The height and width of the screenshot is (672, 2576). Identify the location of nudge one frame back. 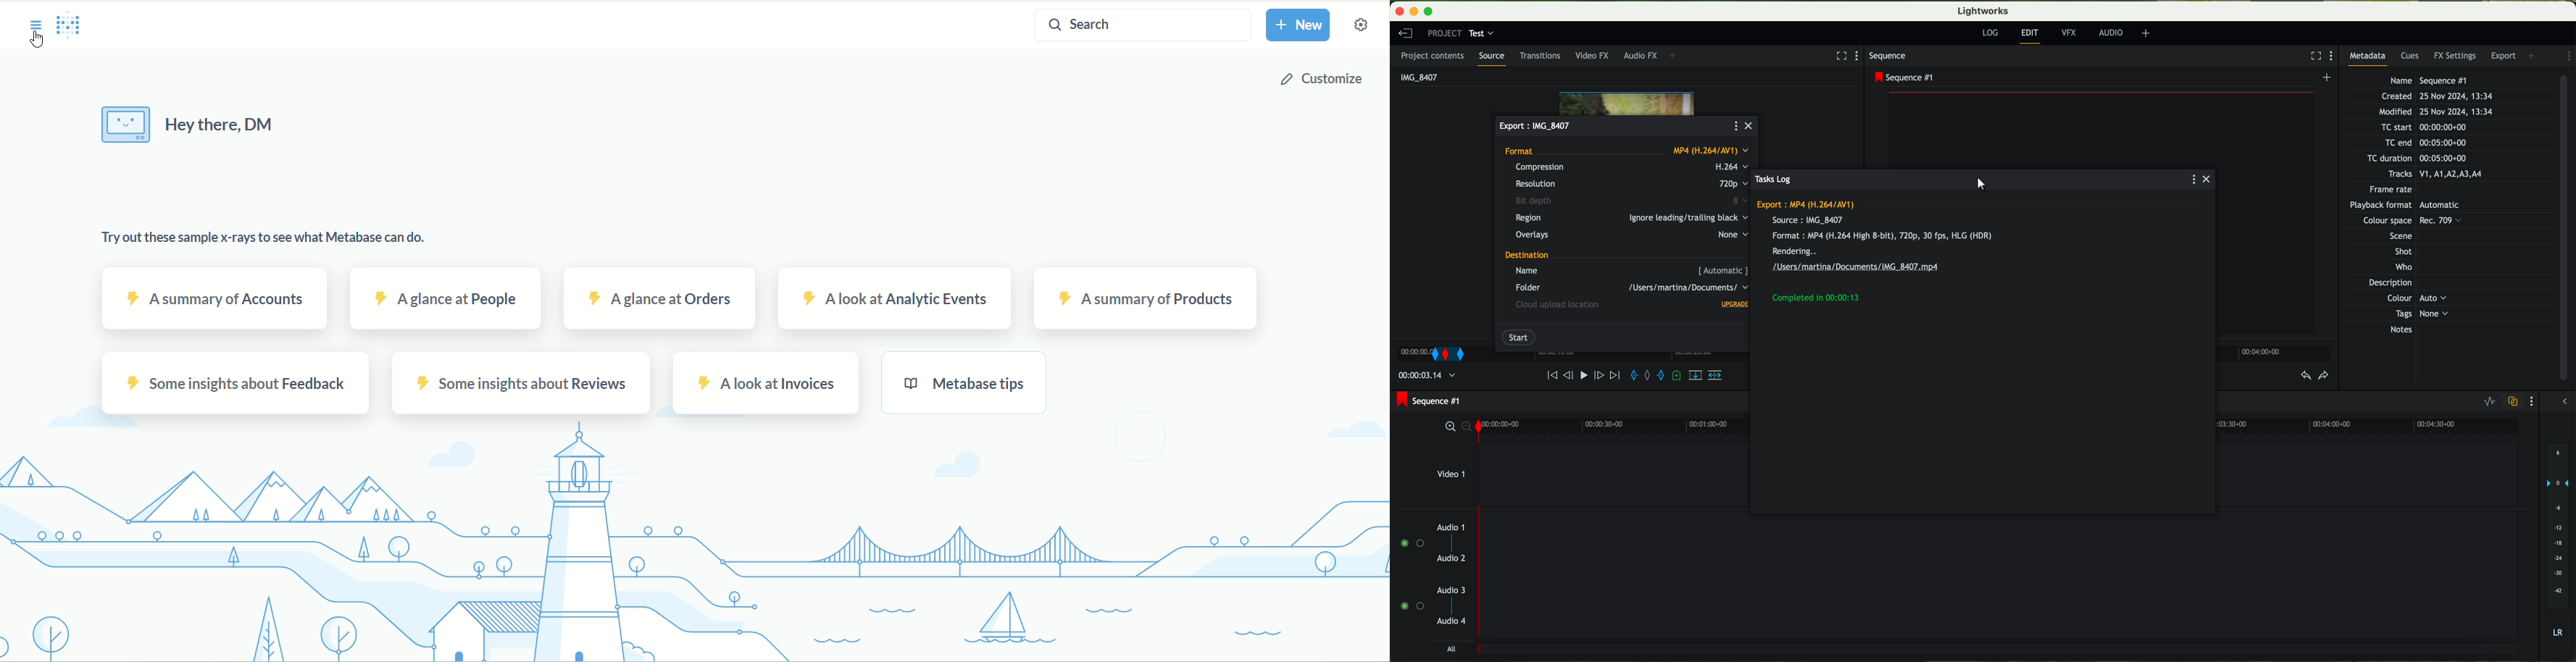
(2037, 378).